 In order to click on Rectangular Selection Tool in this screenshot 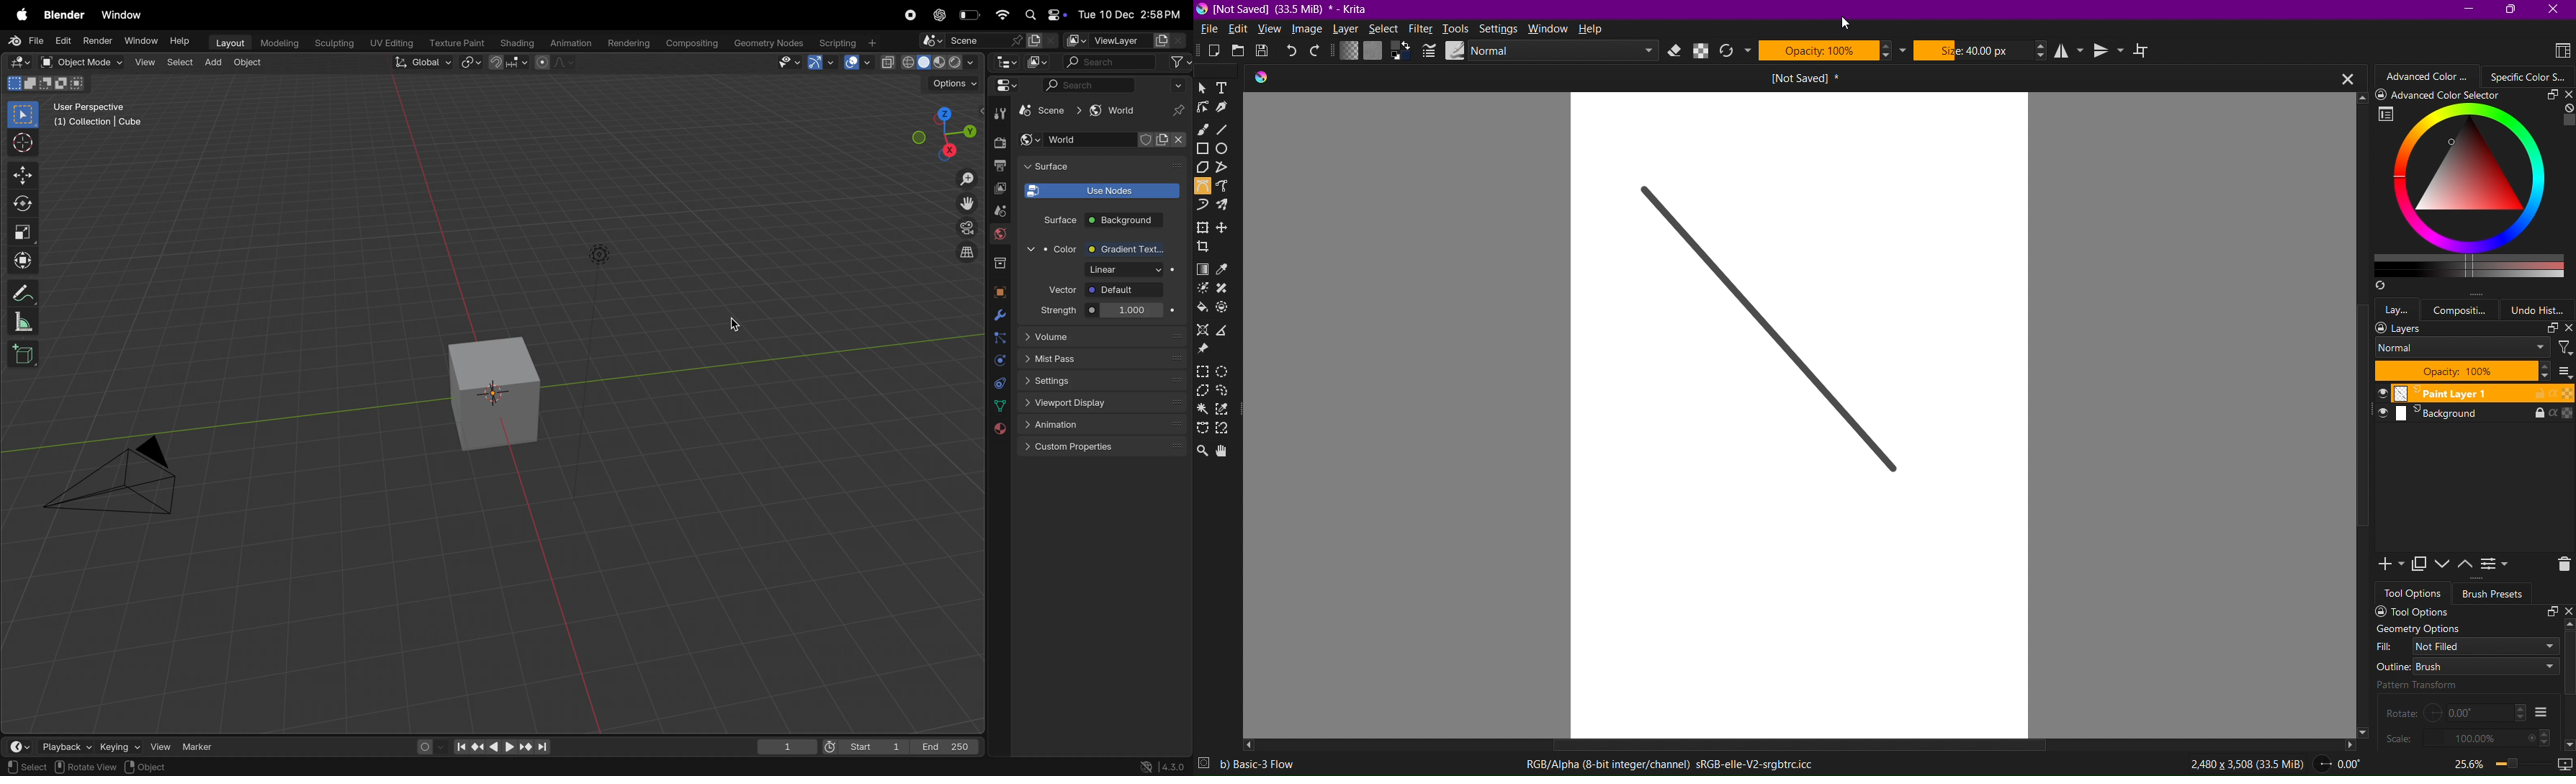, I will do `click(1206, 372)`.